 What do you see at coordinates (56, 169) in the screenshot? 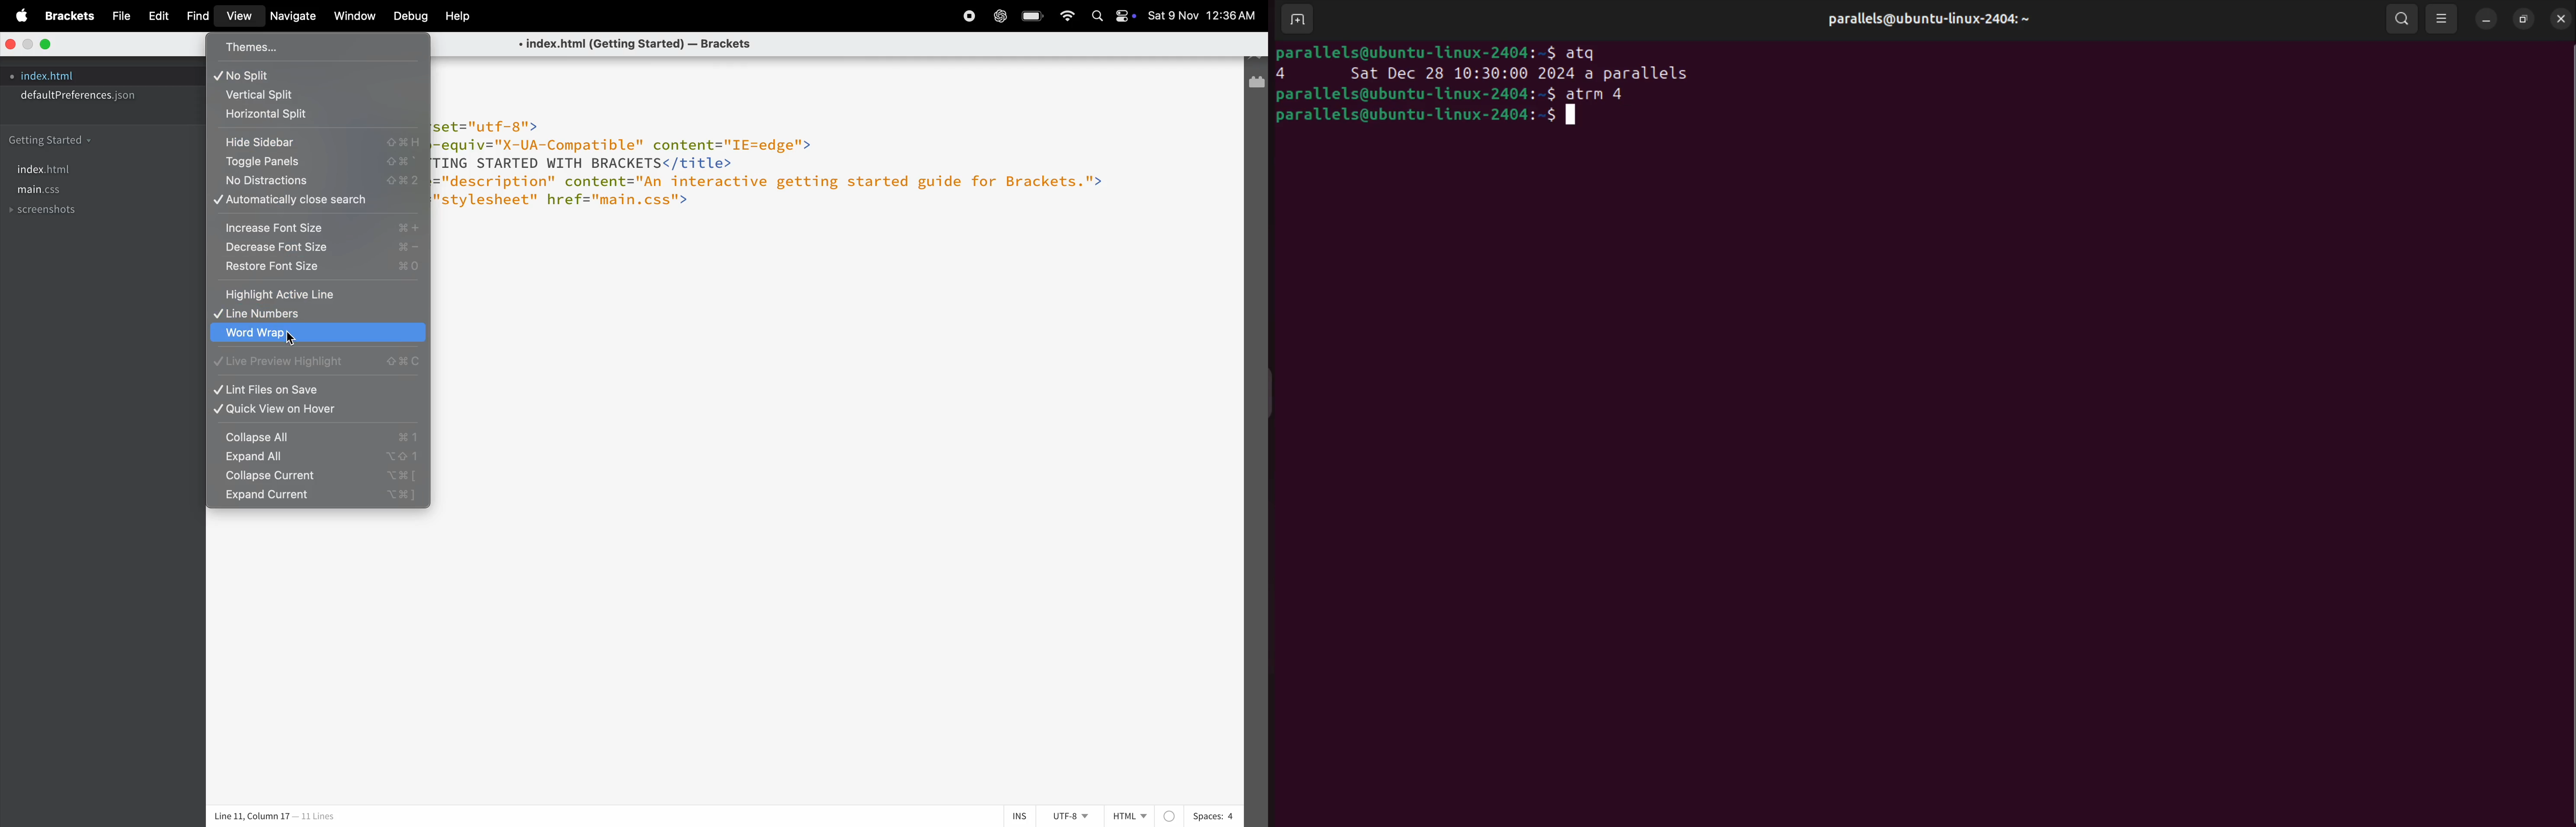
I see `index.html` at bounding box center [56, 169].